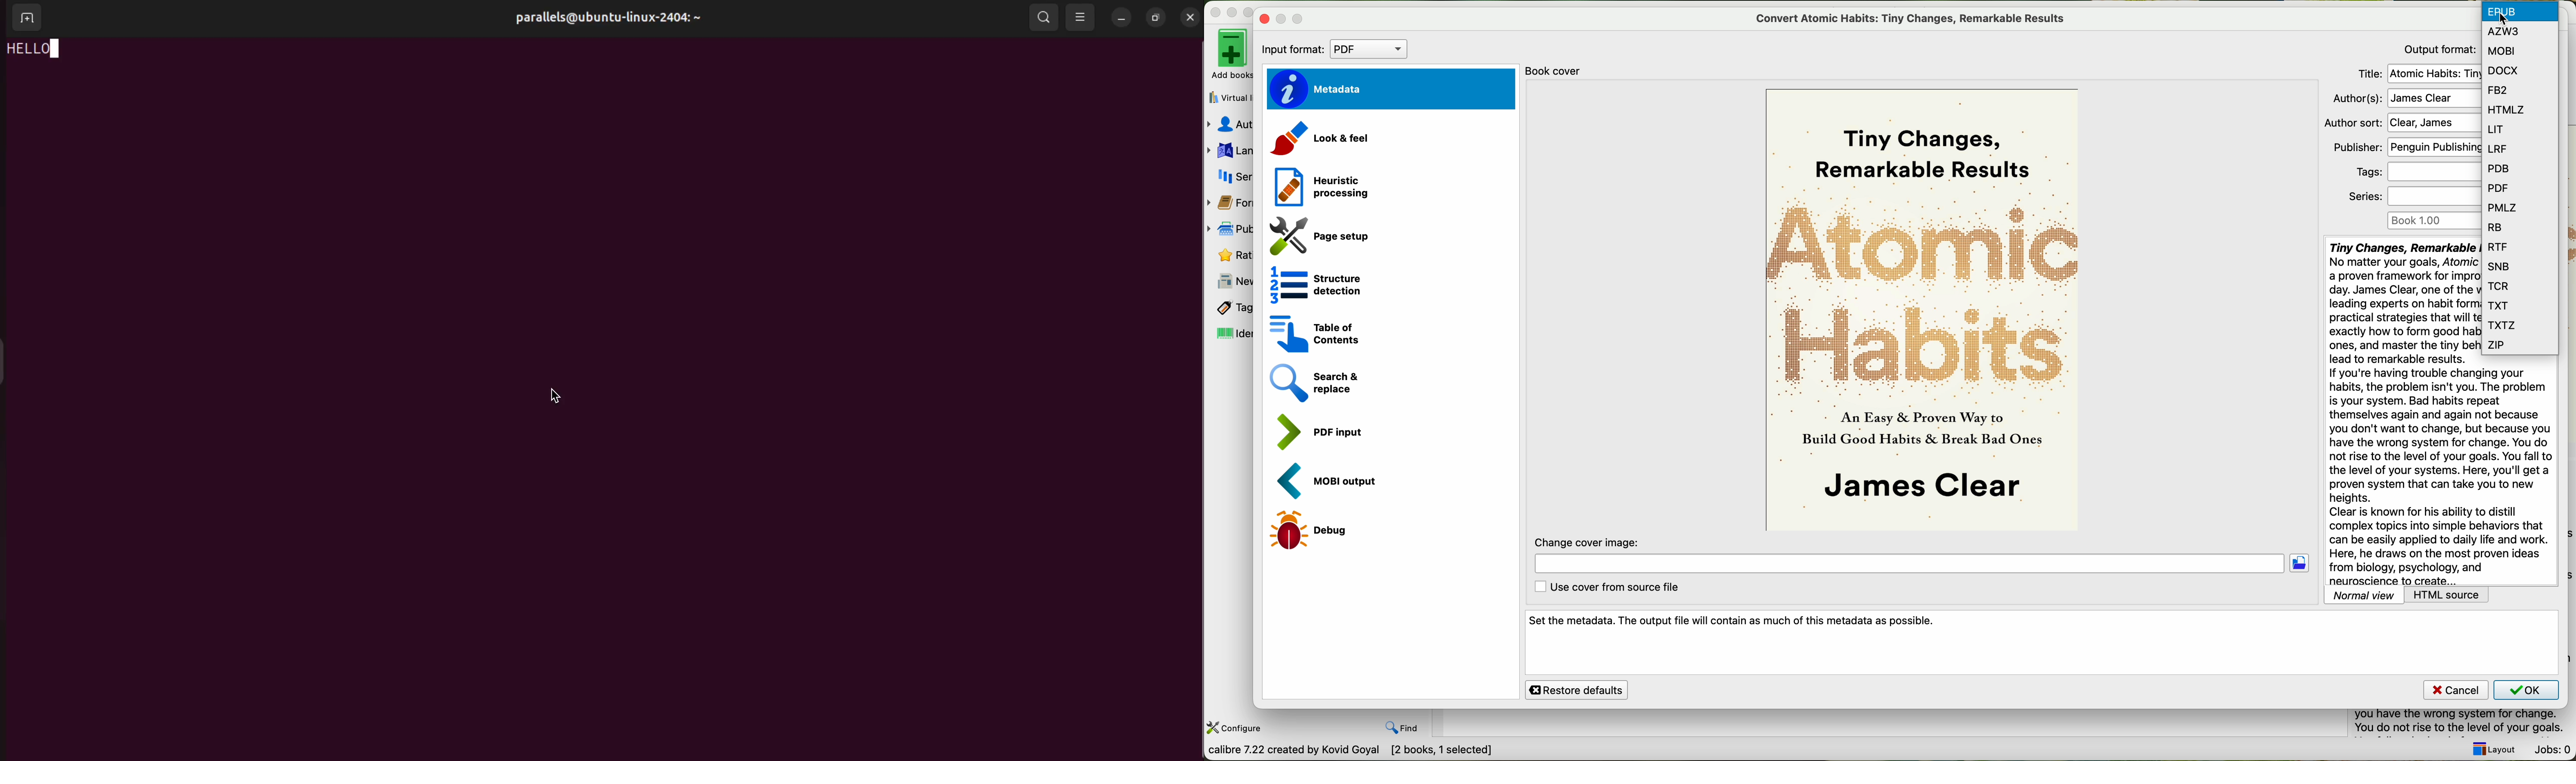  Describe the element at coordinates (1251, 10) in the screenshot. I see `maximize` at that location.